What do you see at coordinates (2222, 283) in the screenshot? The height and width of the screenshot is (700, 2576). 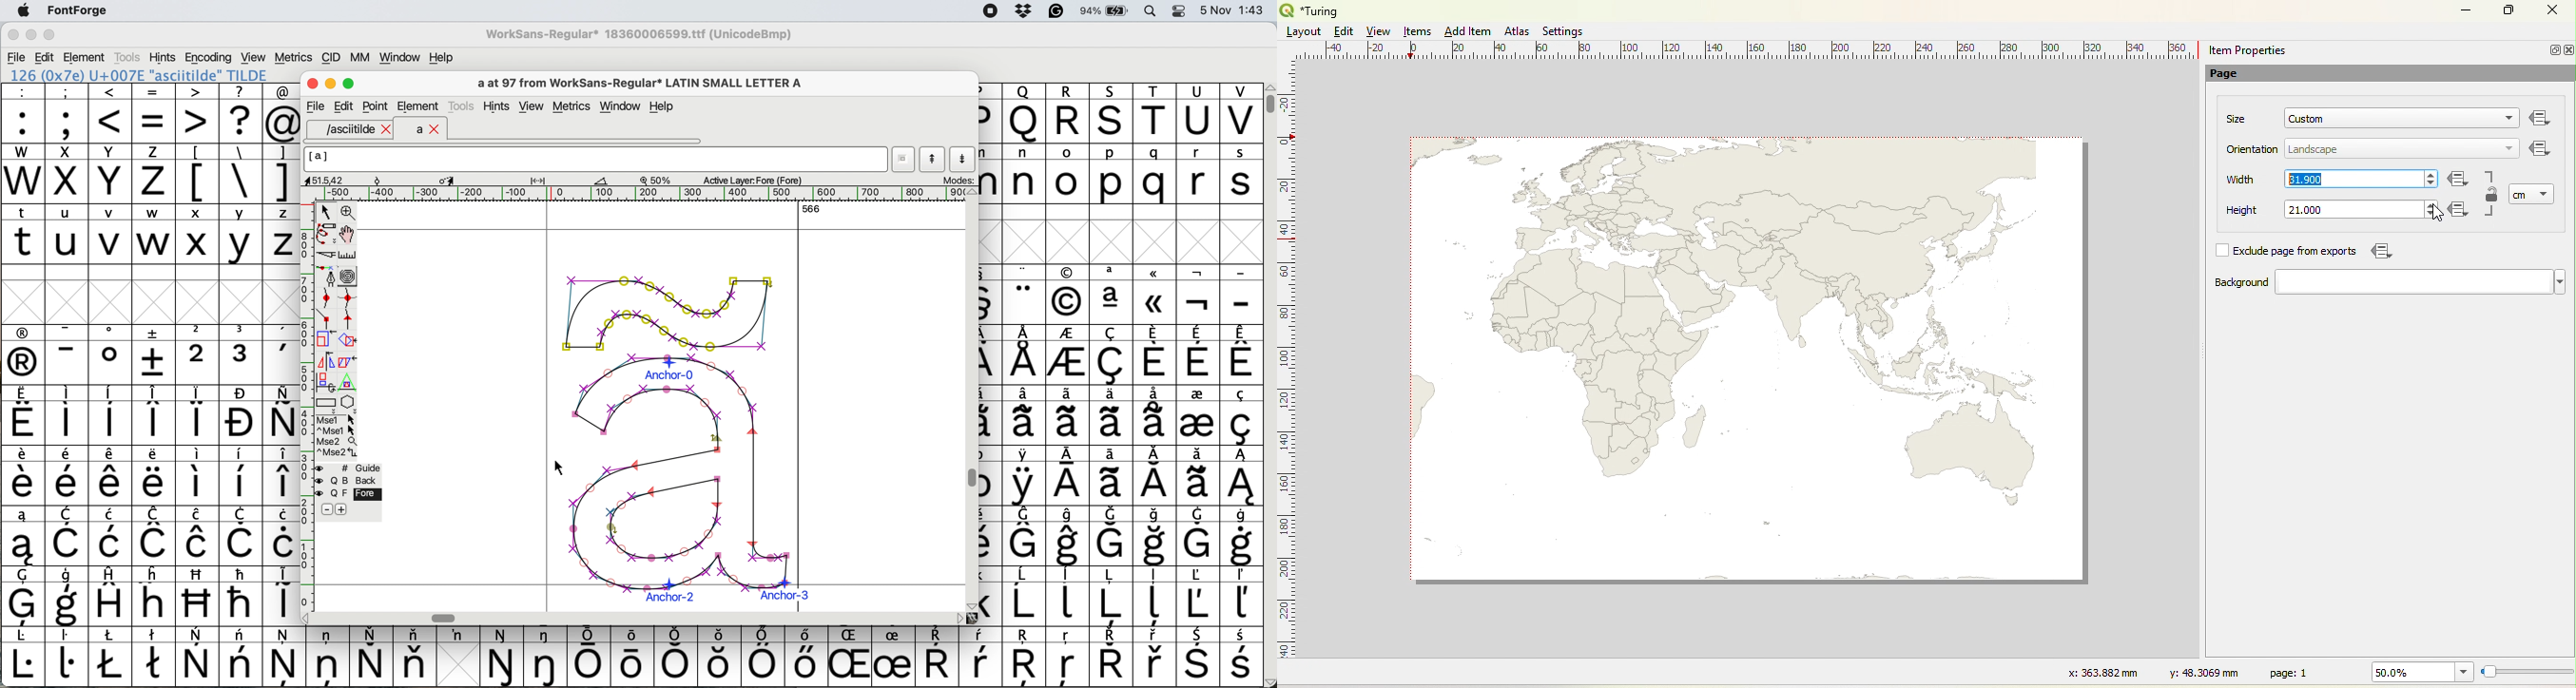 I see `Background` at bounding box center [2222, 283].